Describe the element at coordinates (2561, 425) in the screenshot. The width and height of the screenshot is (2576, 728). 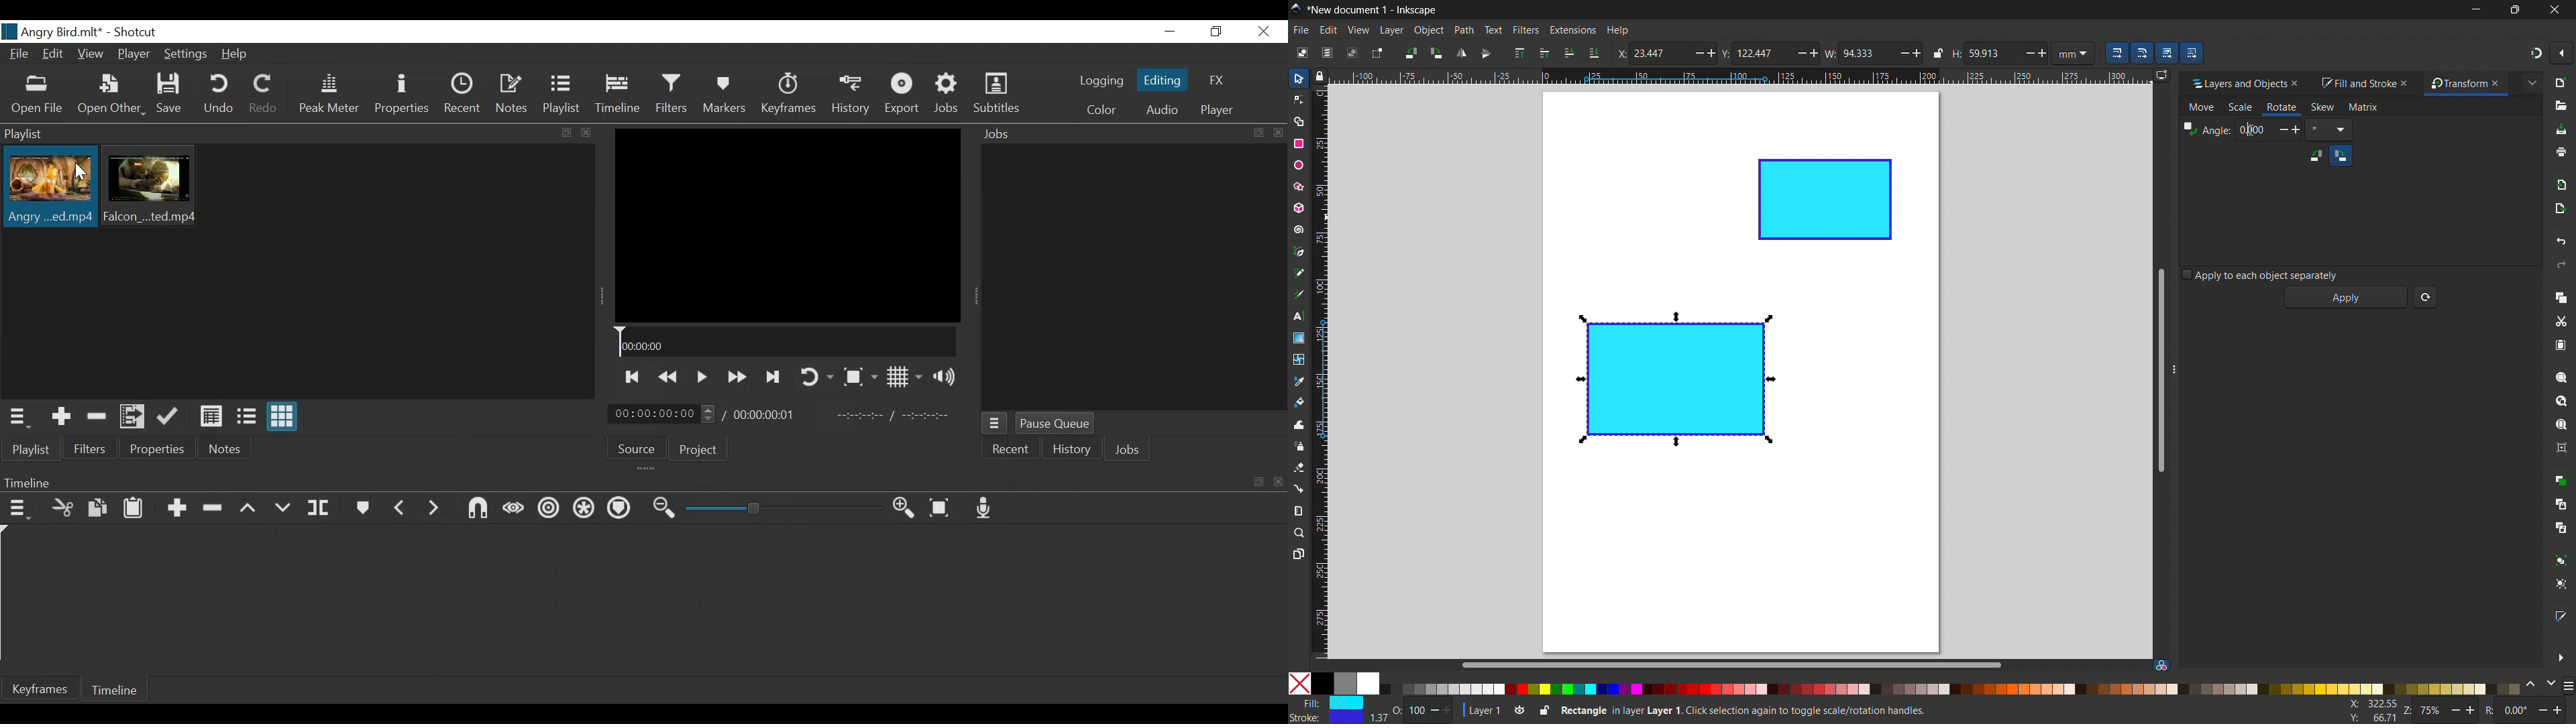
I see `zoom page` at that location.